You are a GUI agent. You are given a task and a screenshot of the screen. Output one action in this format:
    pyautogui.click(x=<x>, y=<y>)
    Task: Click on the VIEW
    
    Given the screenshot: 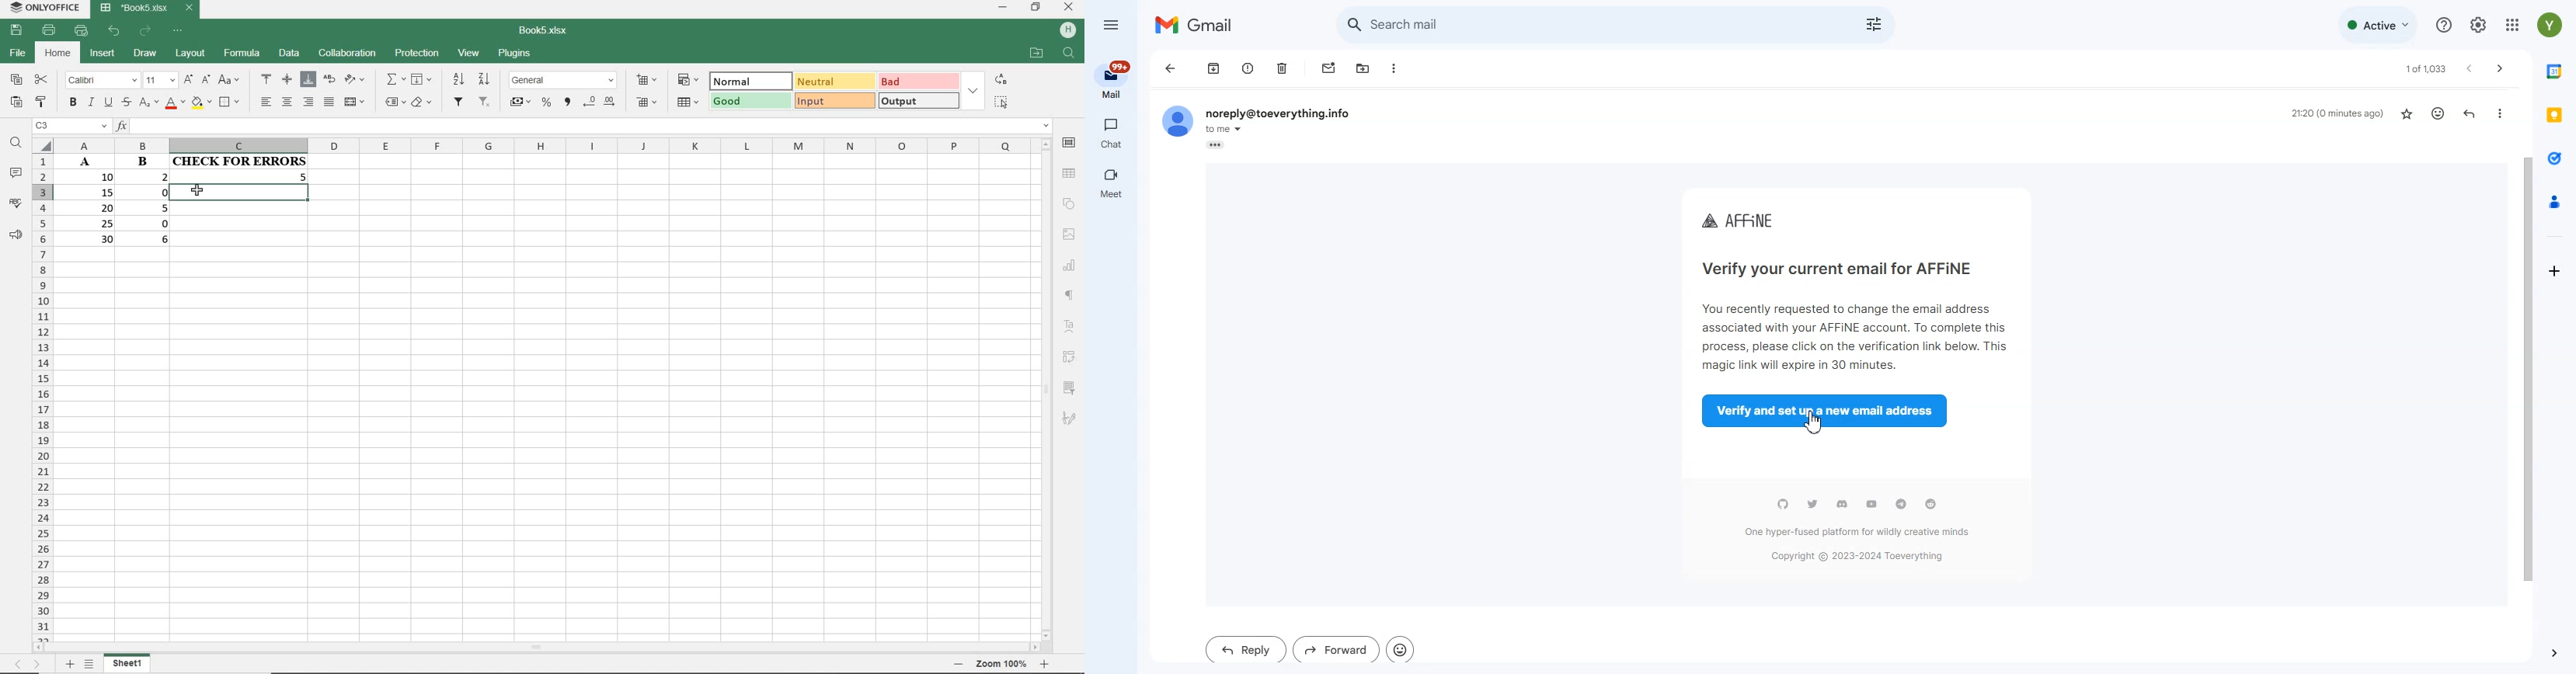 What is the action you would take?
    pyautogui.click(x=470, y=54)
    